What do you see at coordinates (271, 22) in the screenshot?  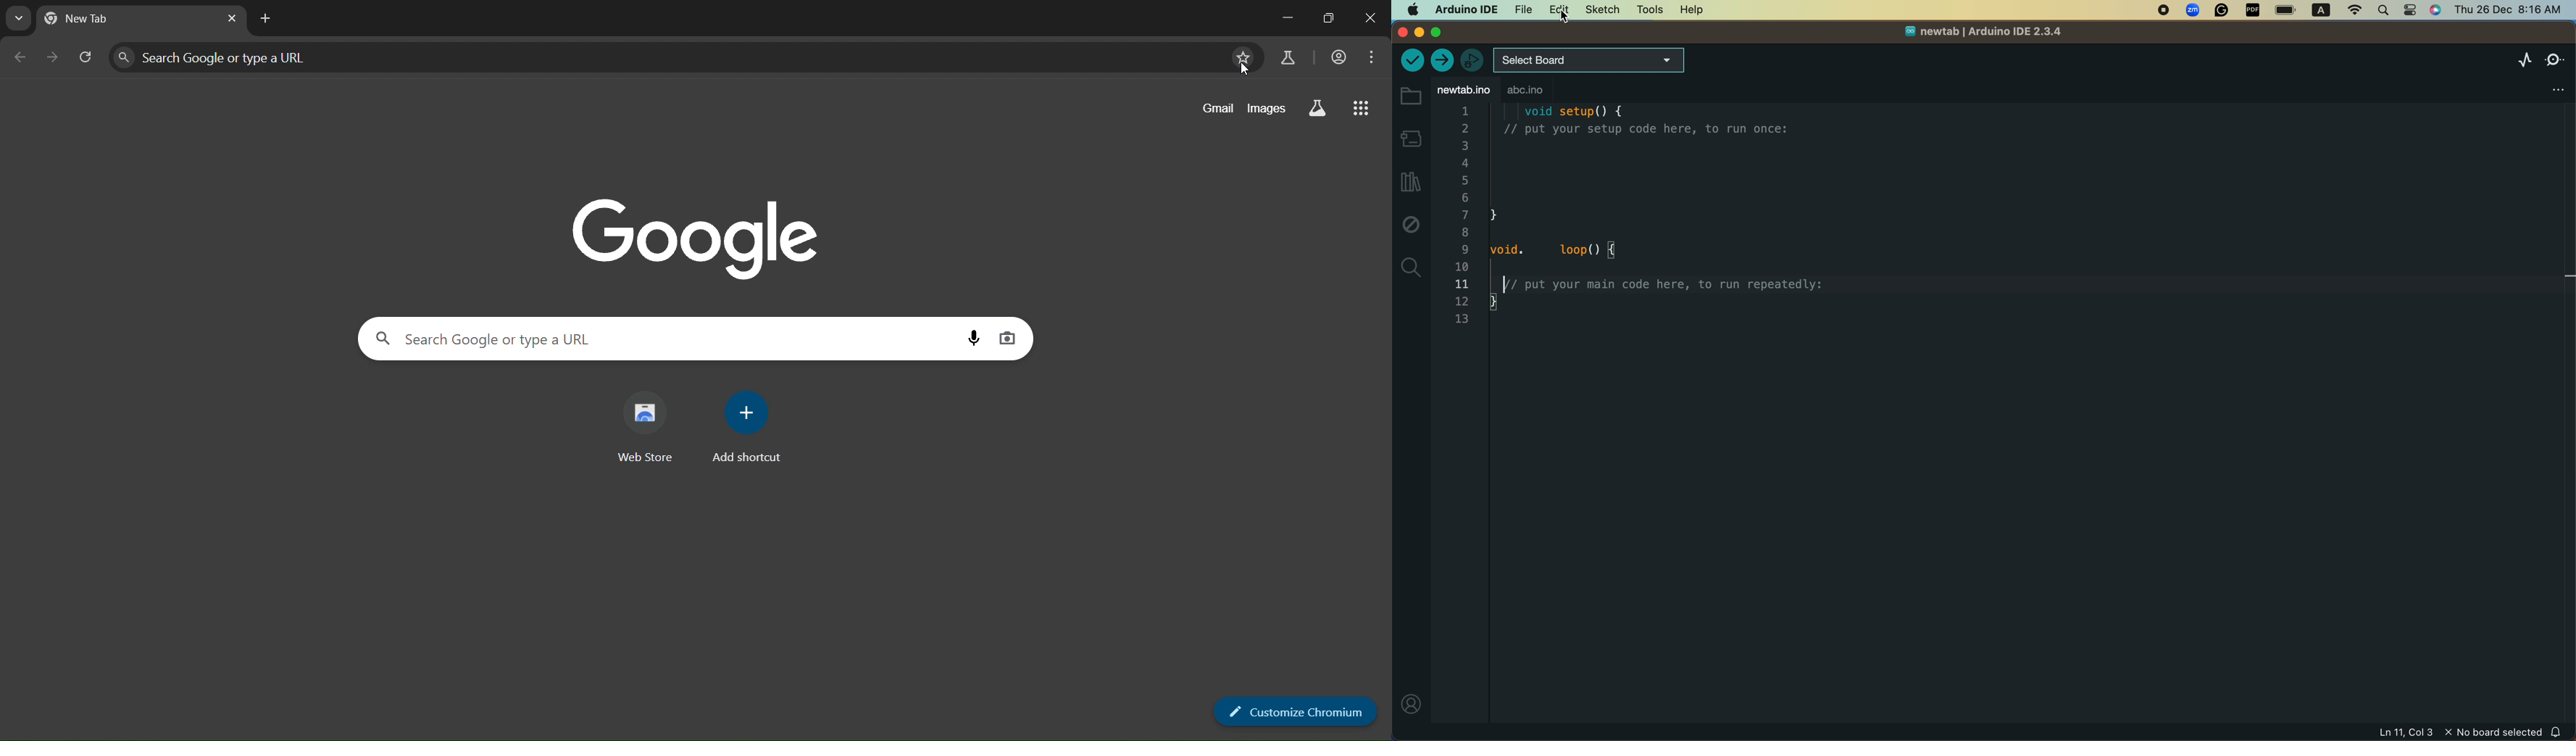 I see `new tab` at bounding box center [271, 22].